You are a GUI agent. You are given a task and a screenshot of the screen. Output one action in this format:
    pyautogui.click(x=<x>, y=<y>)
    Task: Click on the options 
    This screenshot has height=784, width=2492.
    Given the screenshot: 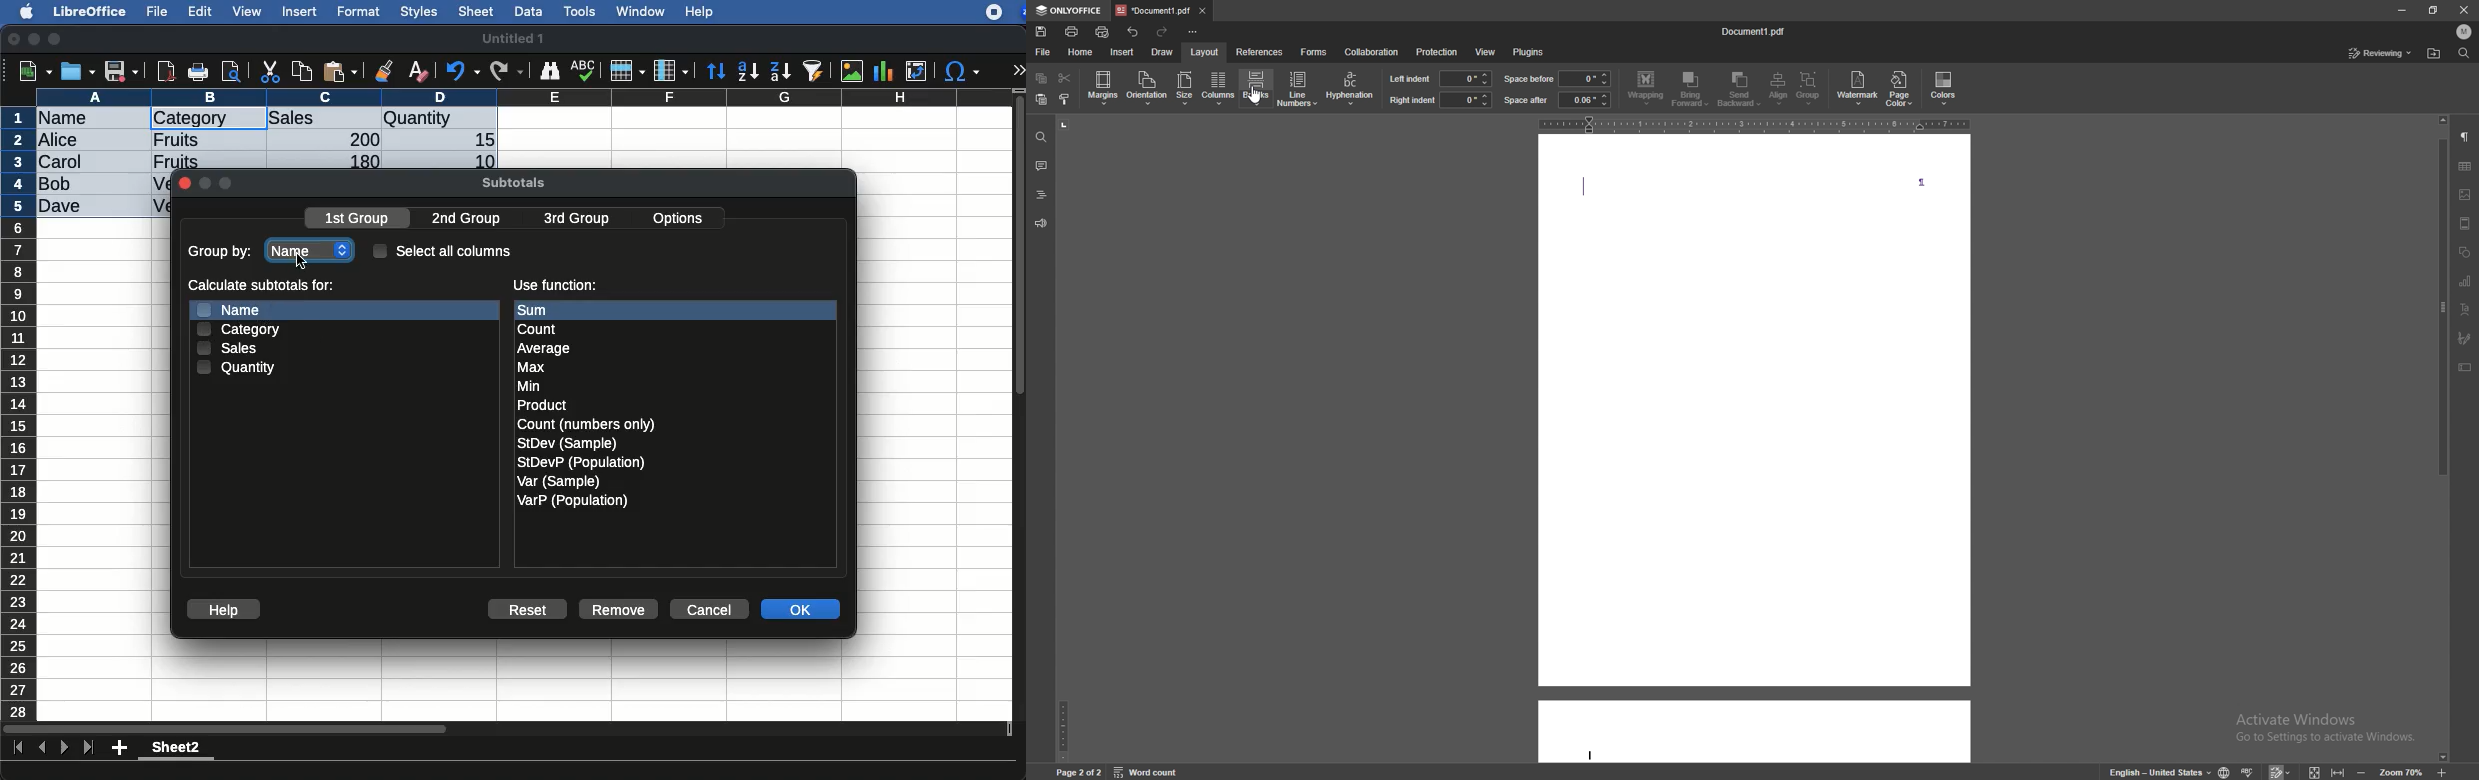 What is the action you would take?
    pyautogui.click(x=680, y=215)
    